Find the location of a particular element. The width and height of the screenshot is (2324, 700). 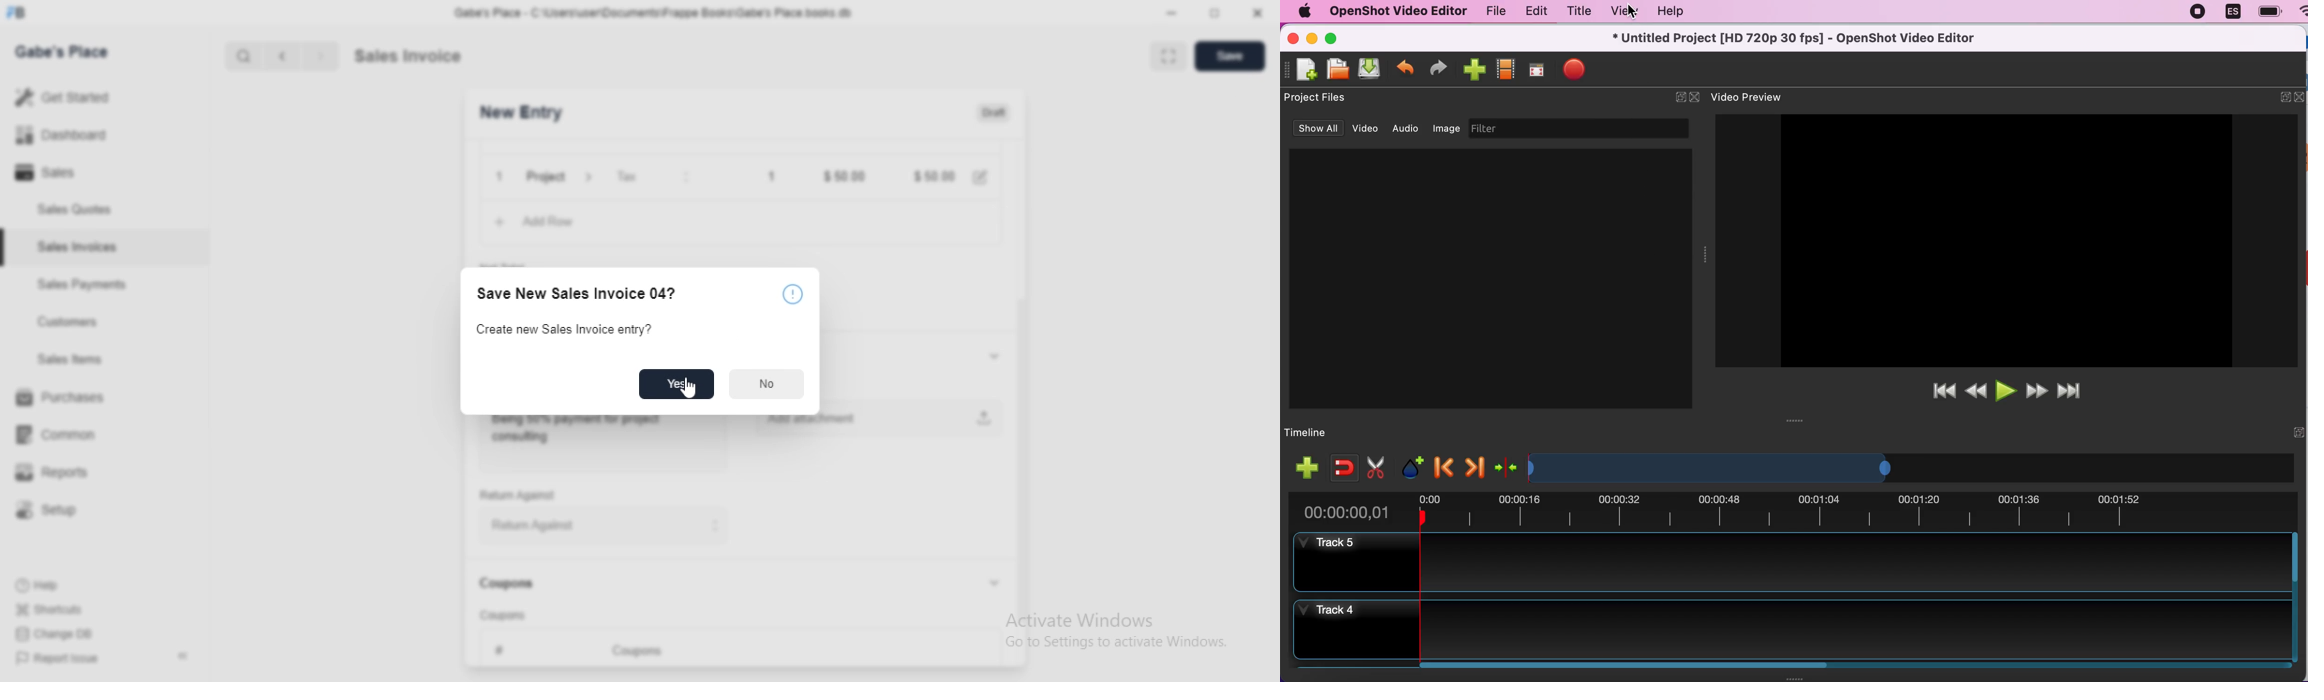

info is located at coordinates (791, 293).